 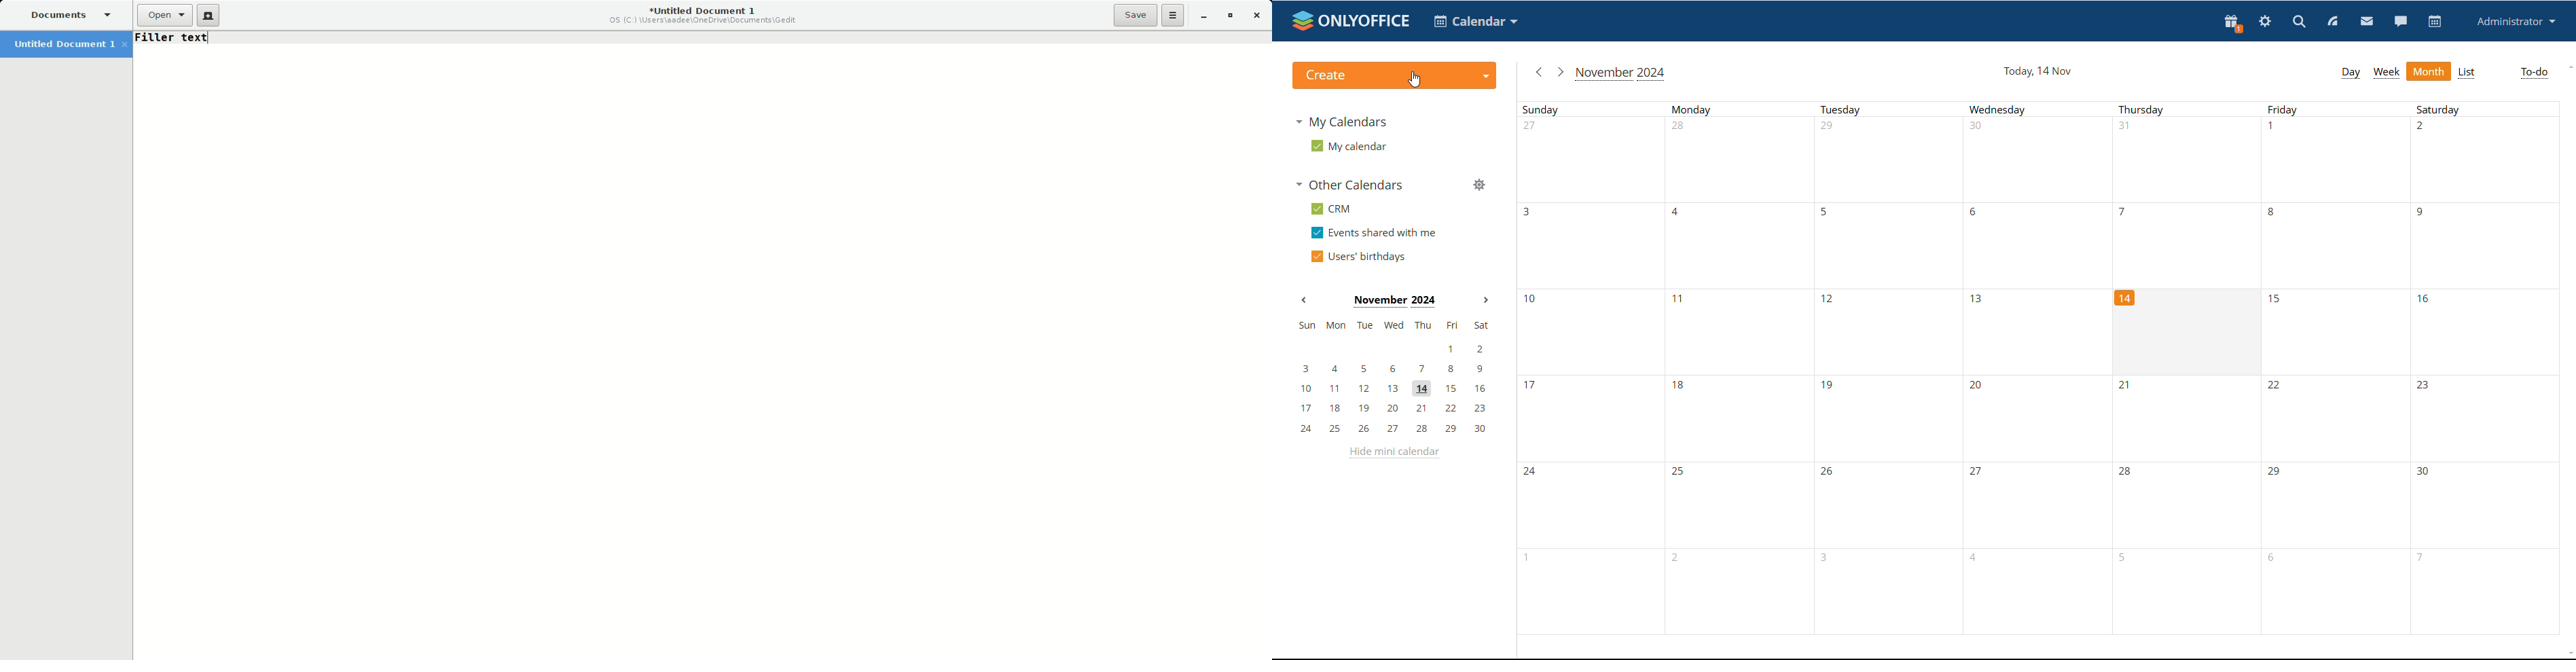 I want to click on profile, so click(x=2516, y=21).